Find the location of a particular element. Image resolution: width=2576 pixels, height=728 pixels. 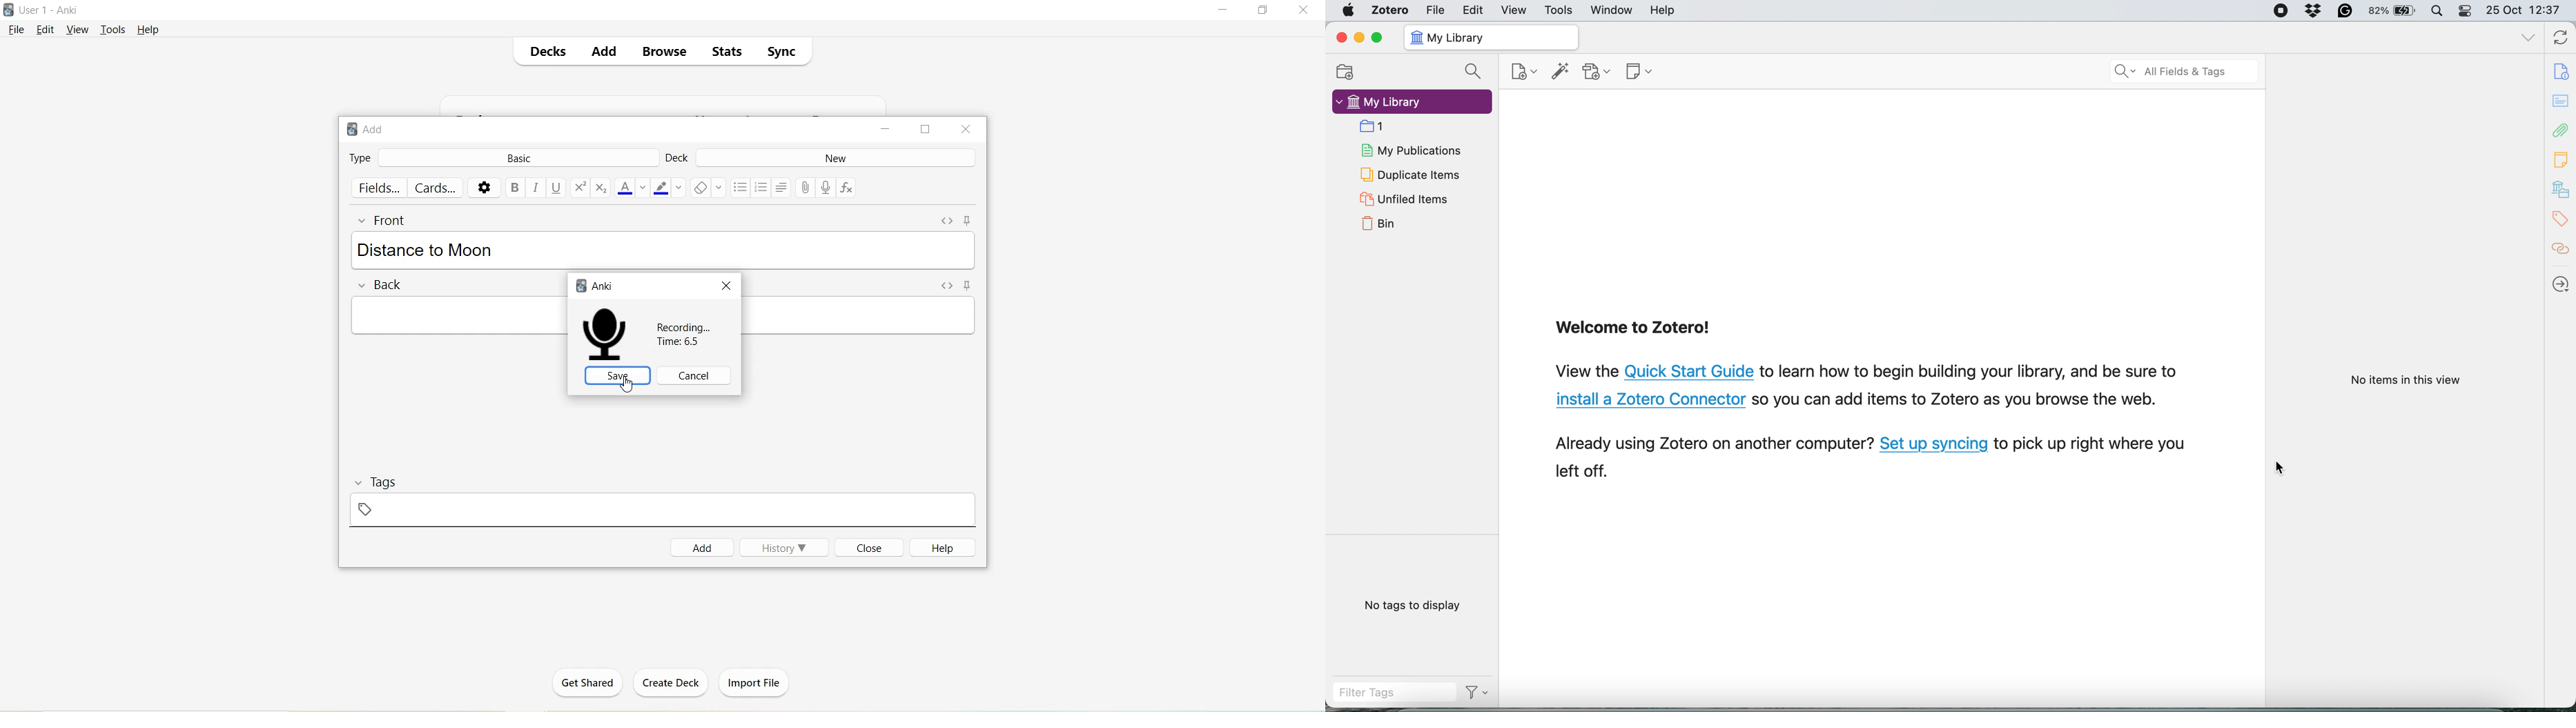

window is located at coordinates (1614, 10).